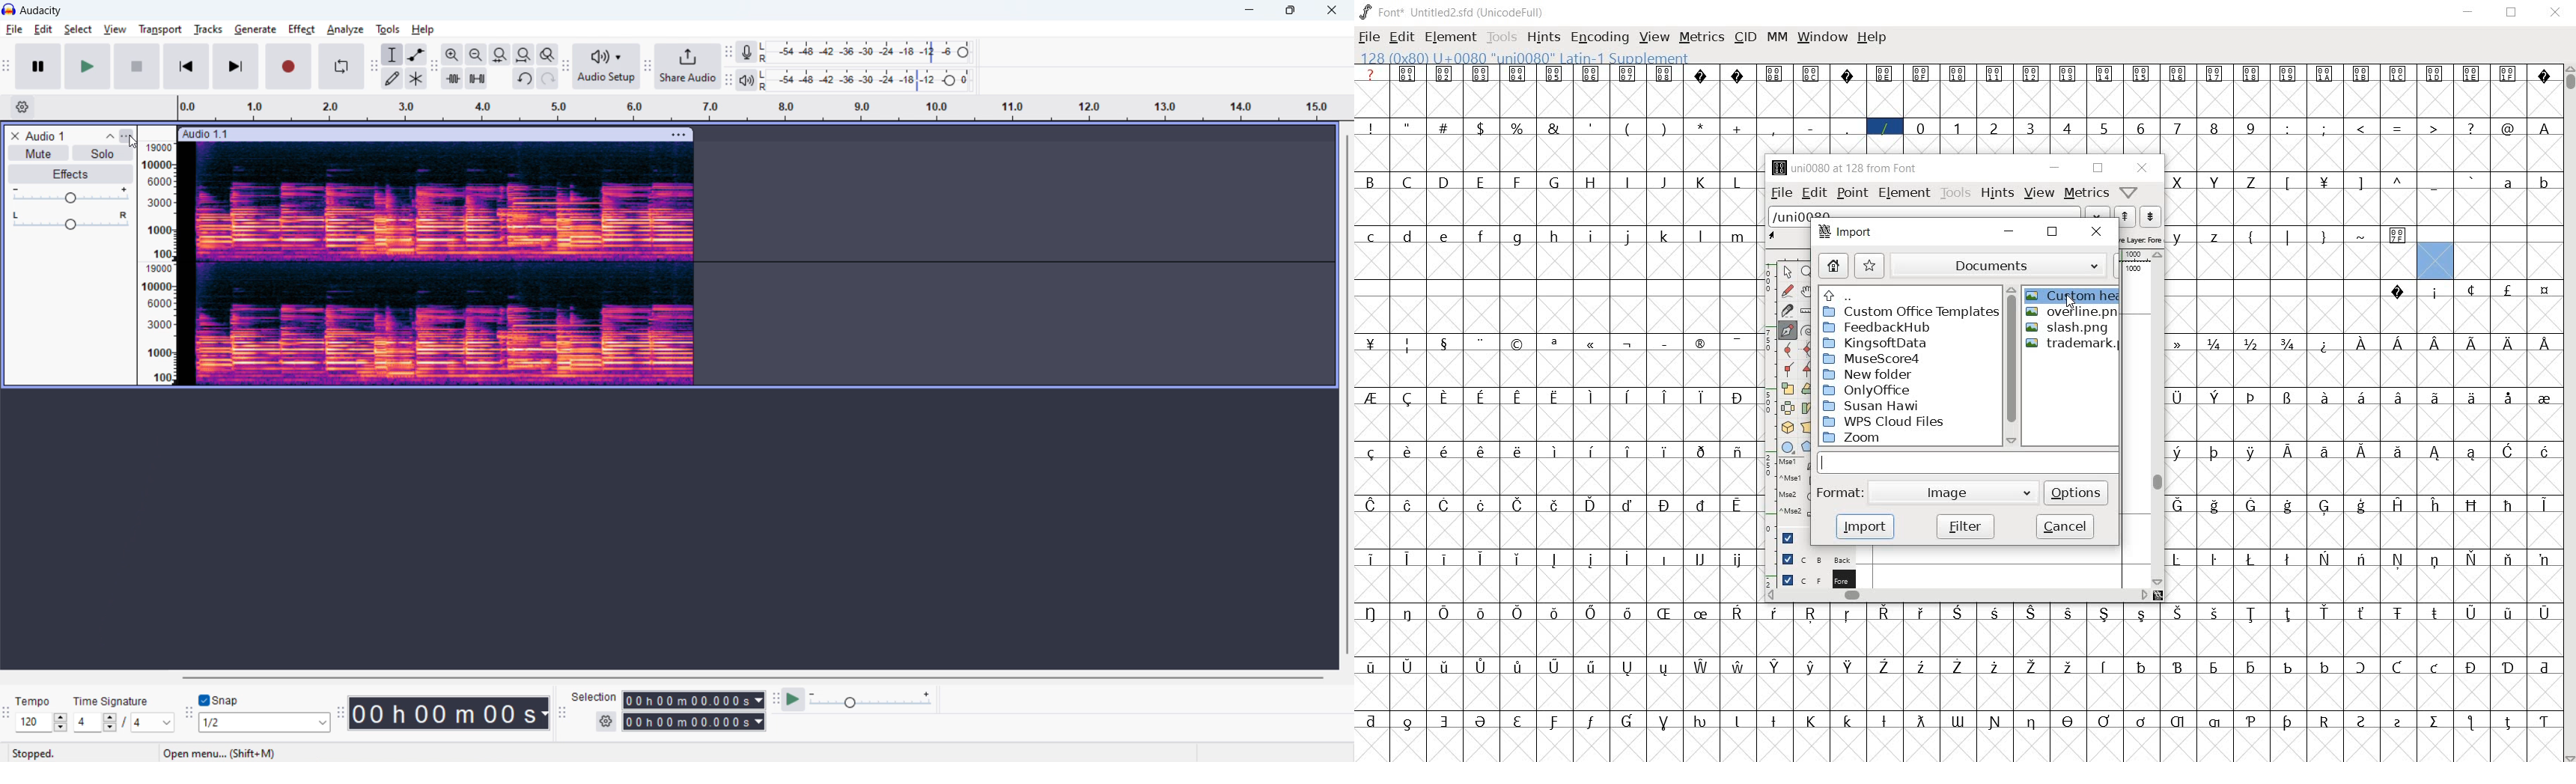 This screenshot has height=784, width=2576. What do you see at coordinates (1592, 127) in the screenshot?
I see `glyph` at bounding box center [1592, 127].